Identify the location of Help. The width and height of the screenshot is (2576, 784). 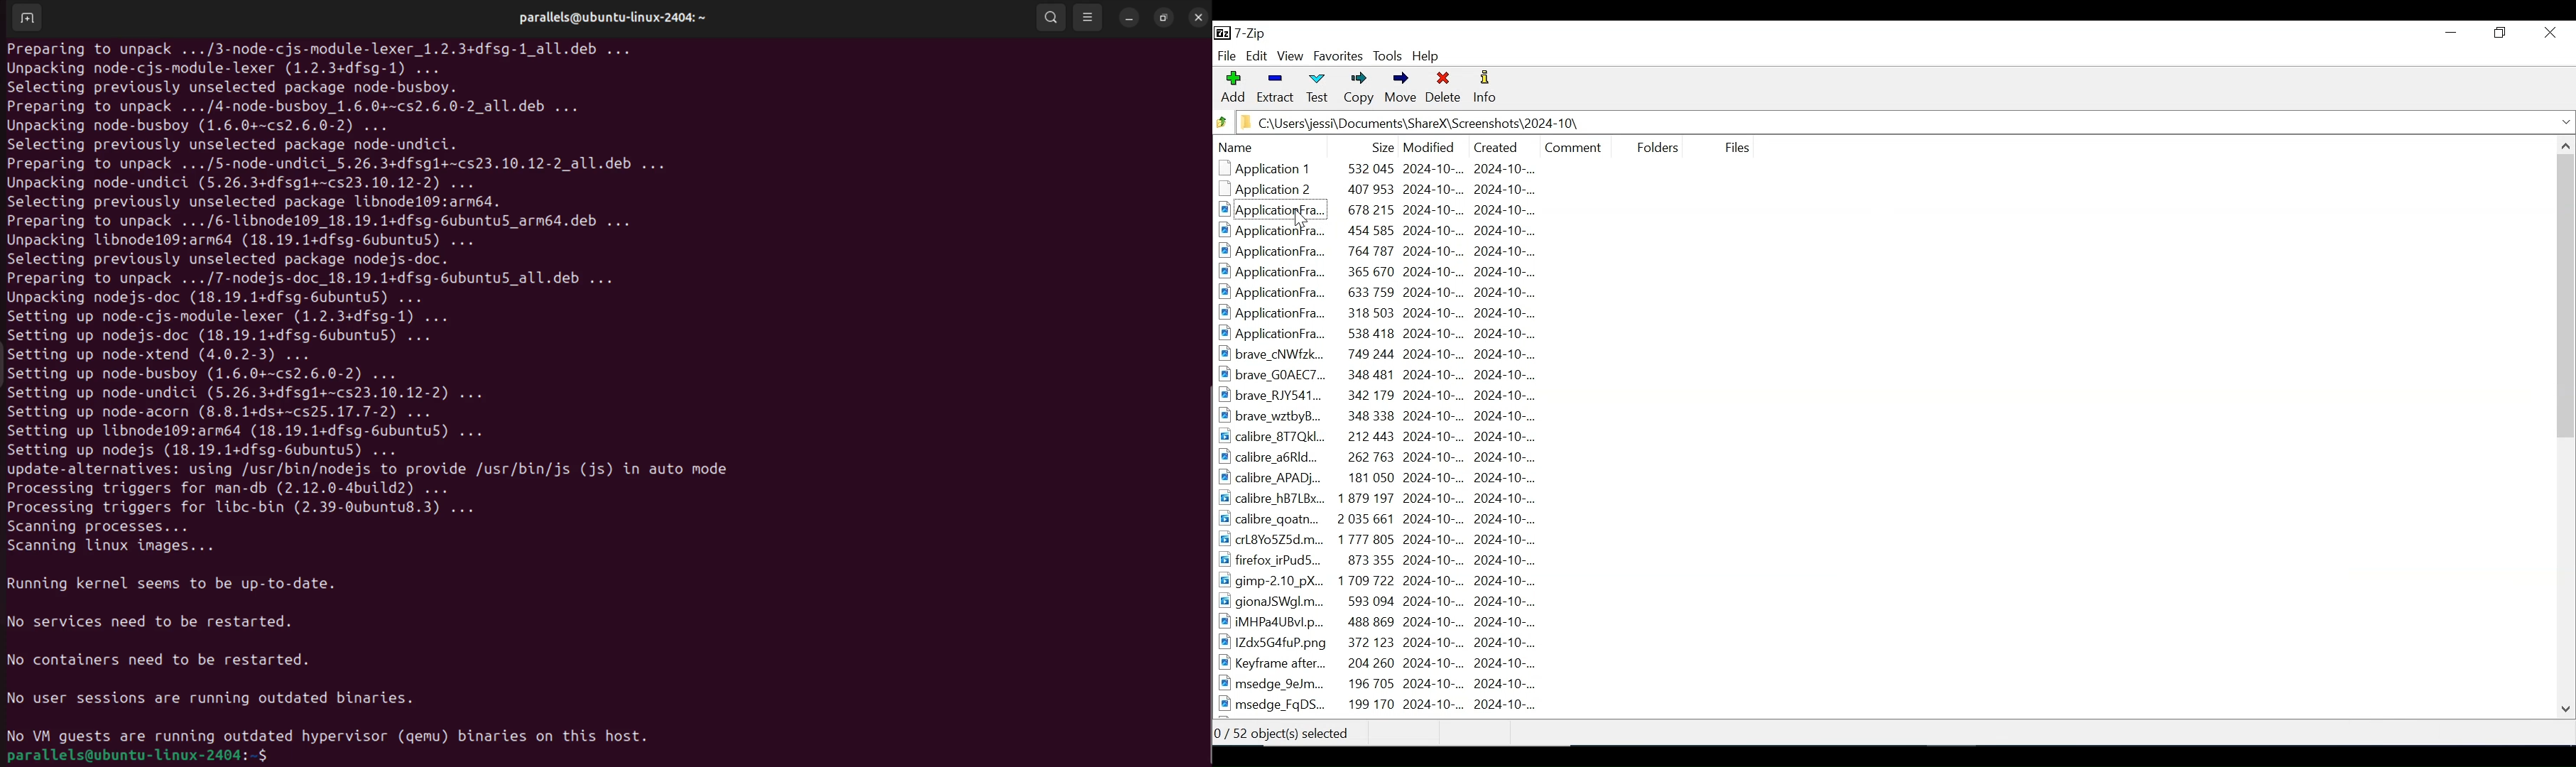
(1428, 55).